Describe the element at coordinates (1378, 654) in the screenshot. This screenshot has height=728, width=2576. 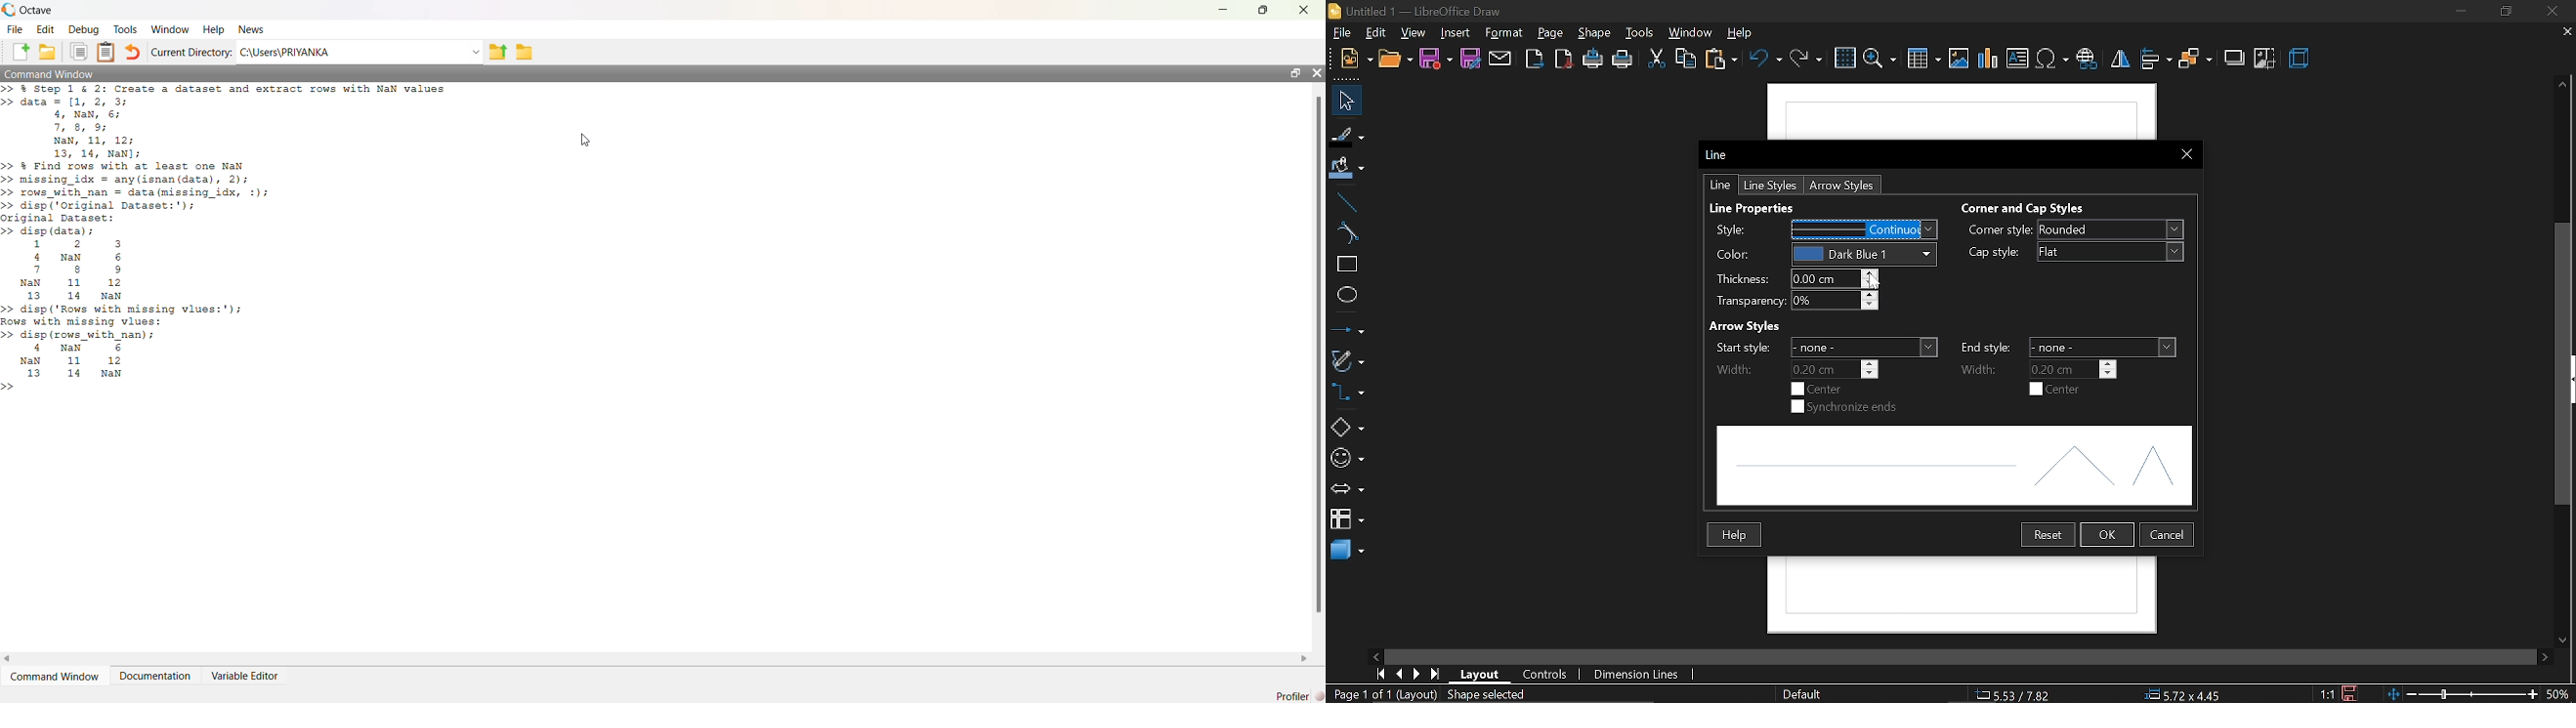
I see `move left` at that location.